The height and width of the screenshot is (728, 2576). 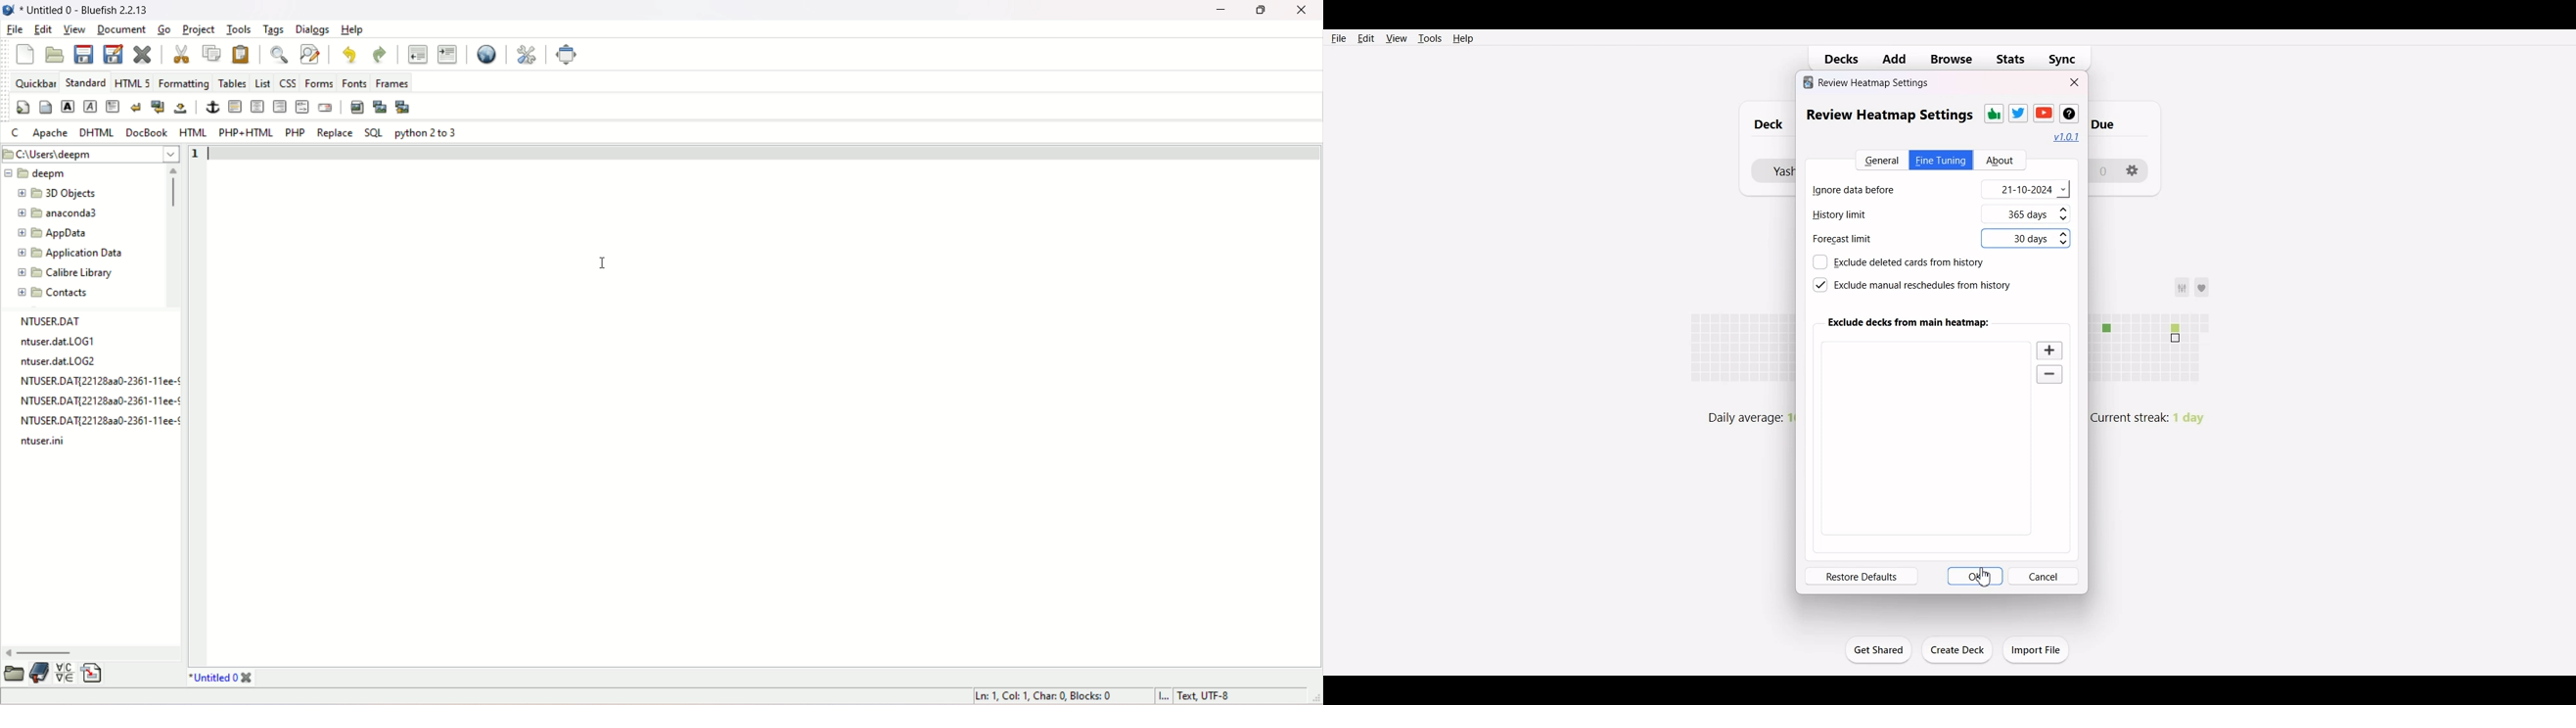 What do you see at coordinates (97, 400) in the screenshot?
I see `file name` at bounding box center [97, 400].